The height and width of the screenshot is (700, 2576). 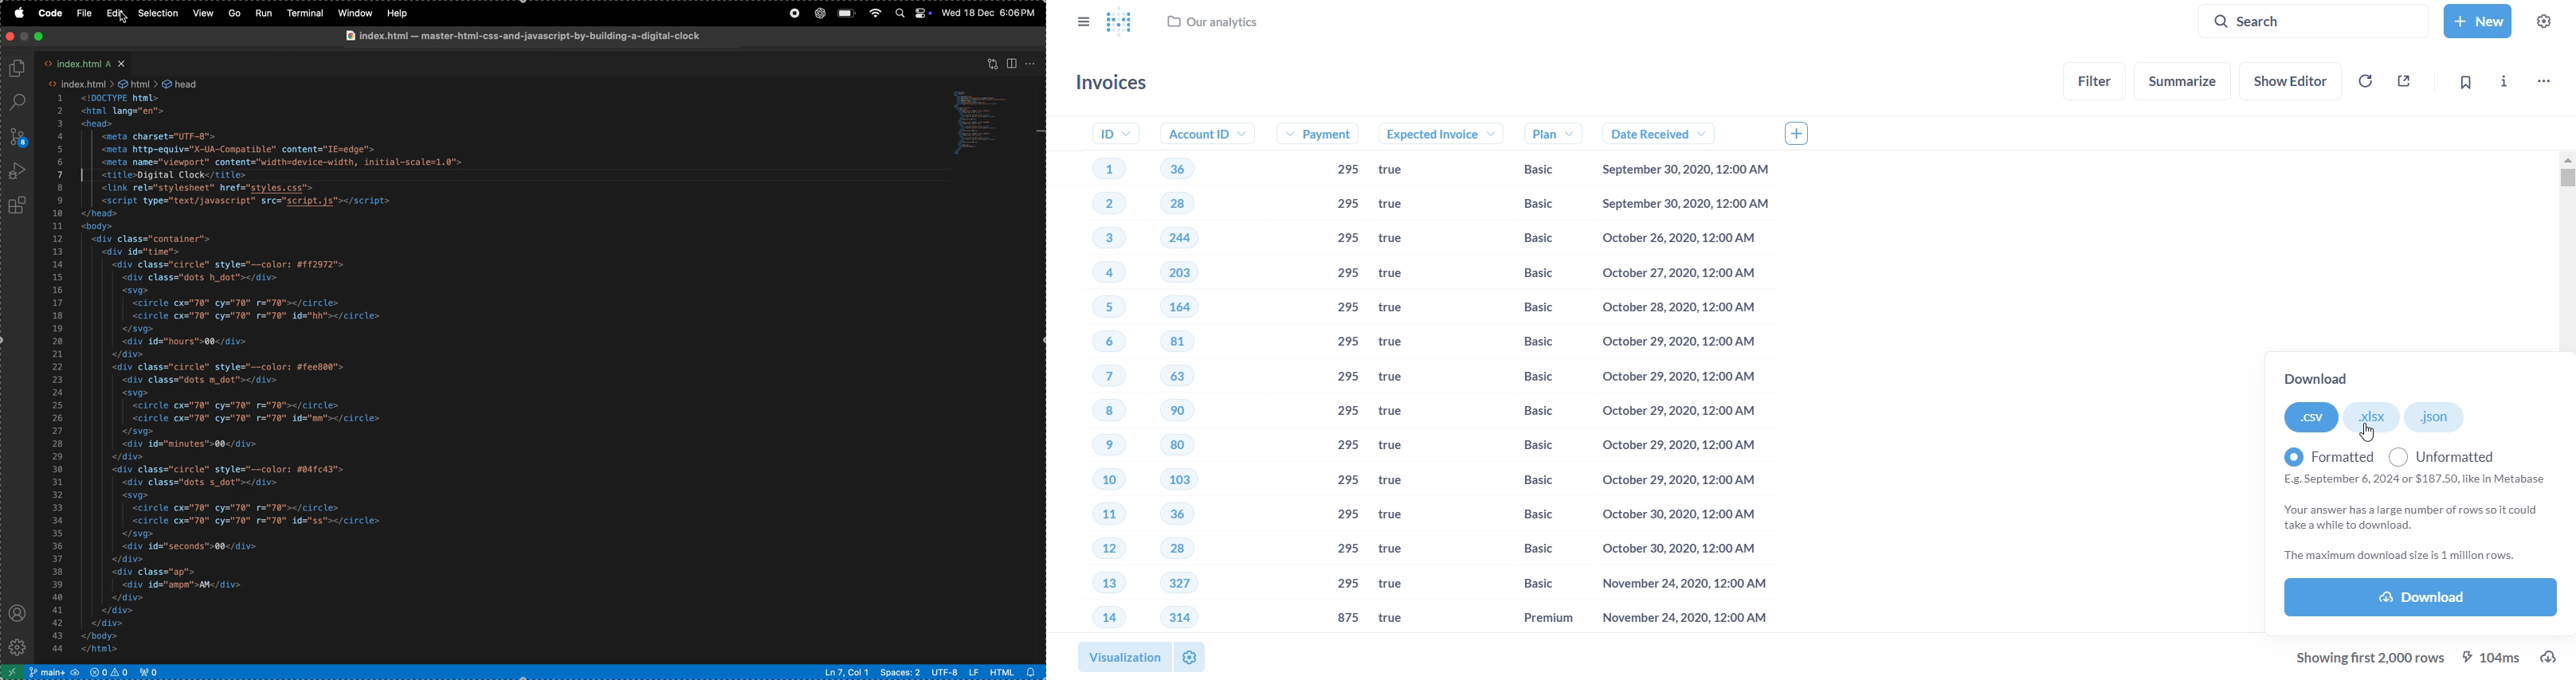 What do you see at coordinates (1526, 275) in the screenshot?
I see `Basic` at bounding box center [1526, 275].